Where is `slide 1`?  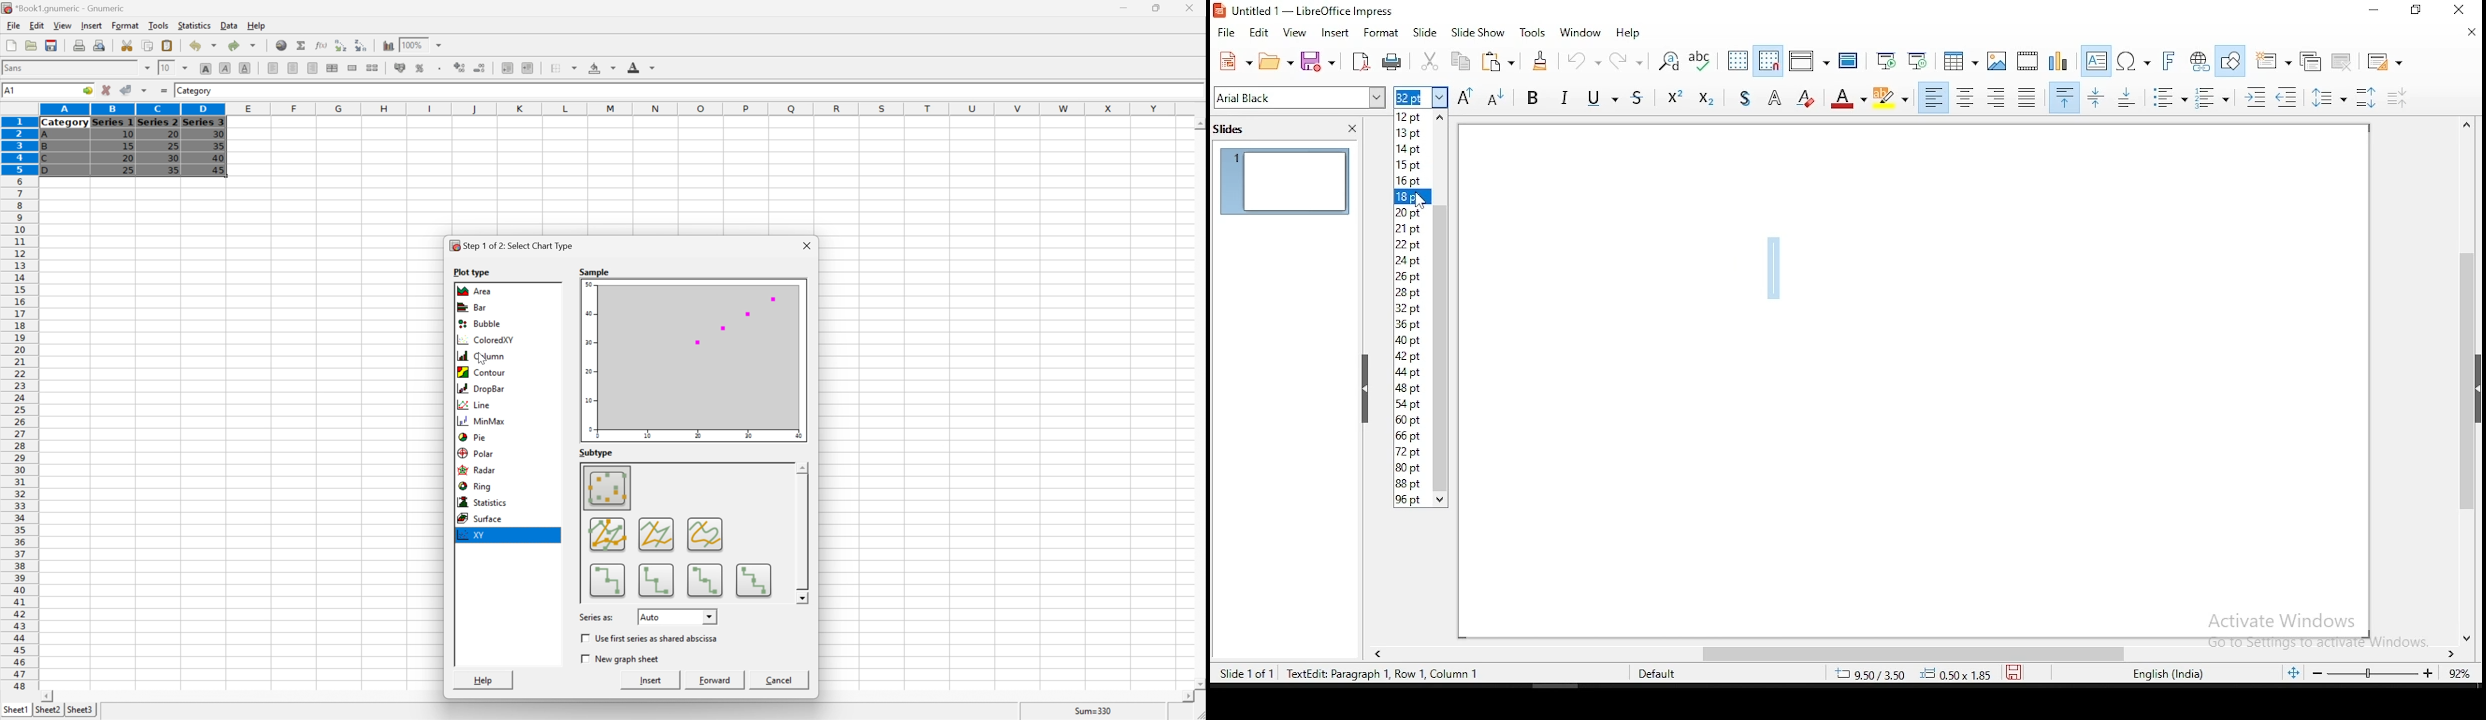
slide 1 is located at coordinates (1285, 181).